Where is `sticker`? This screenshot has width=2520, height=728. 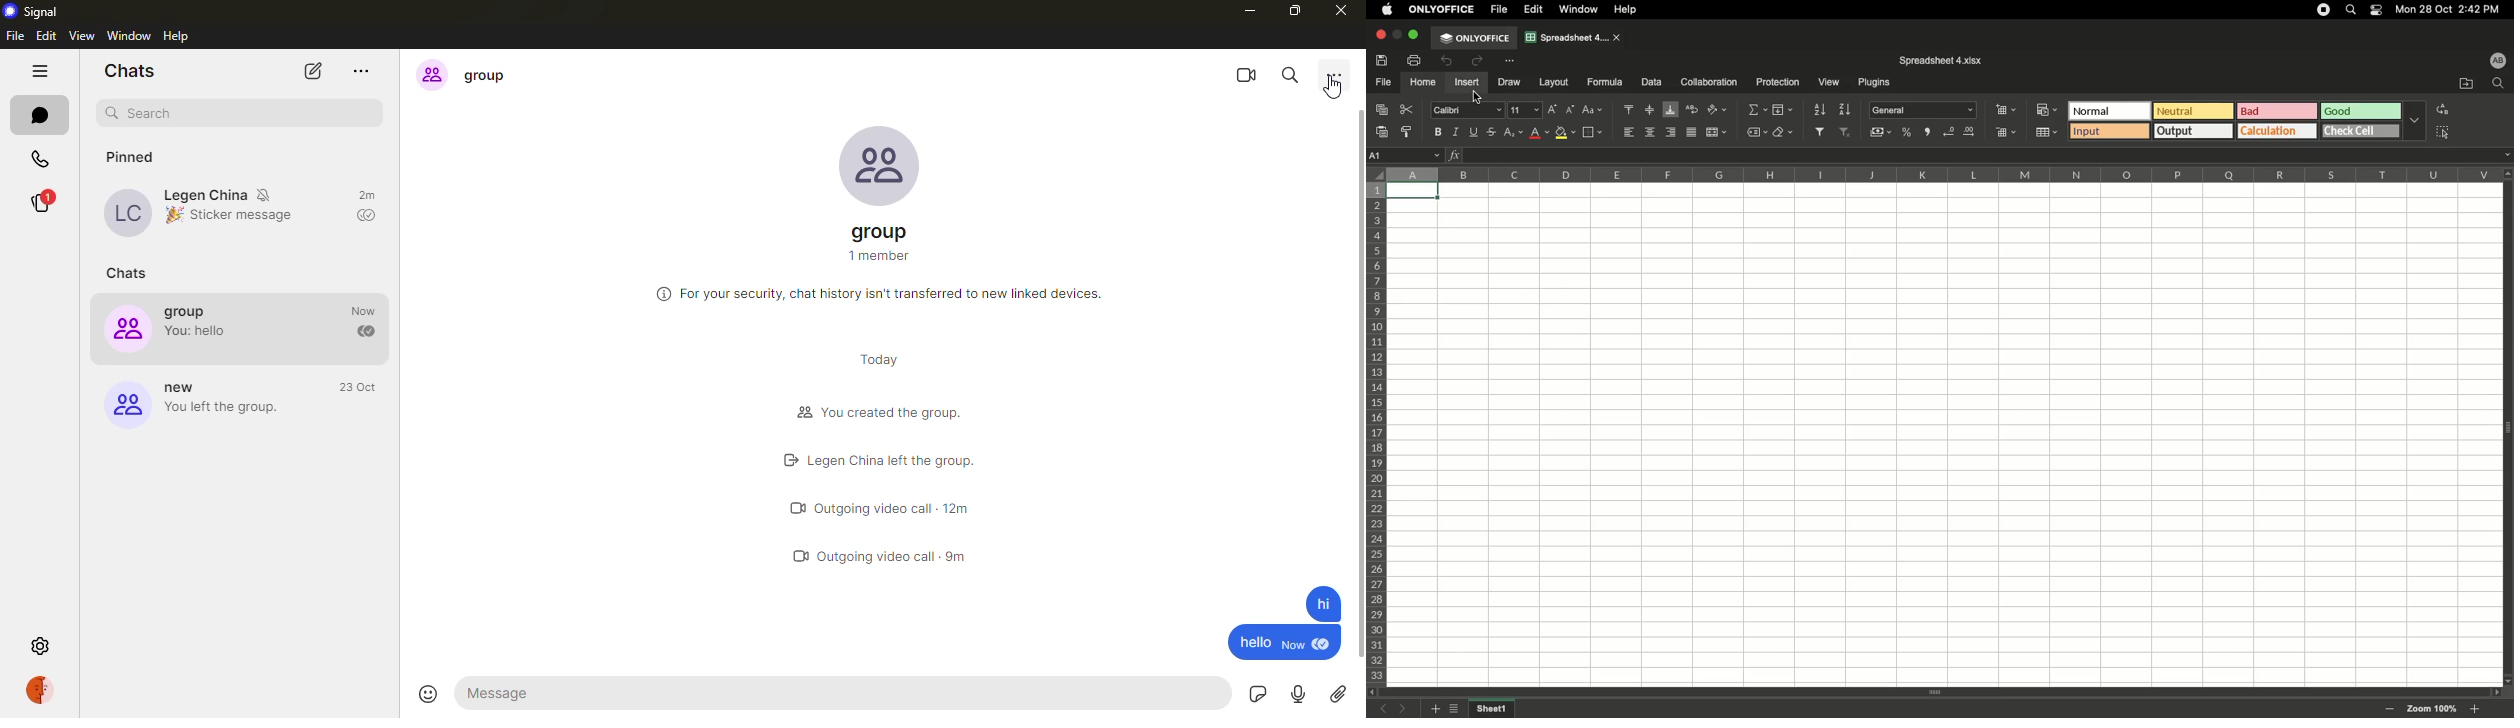
sticker is located at coordinates (1253, 696).